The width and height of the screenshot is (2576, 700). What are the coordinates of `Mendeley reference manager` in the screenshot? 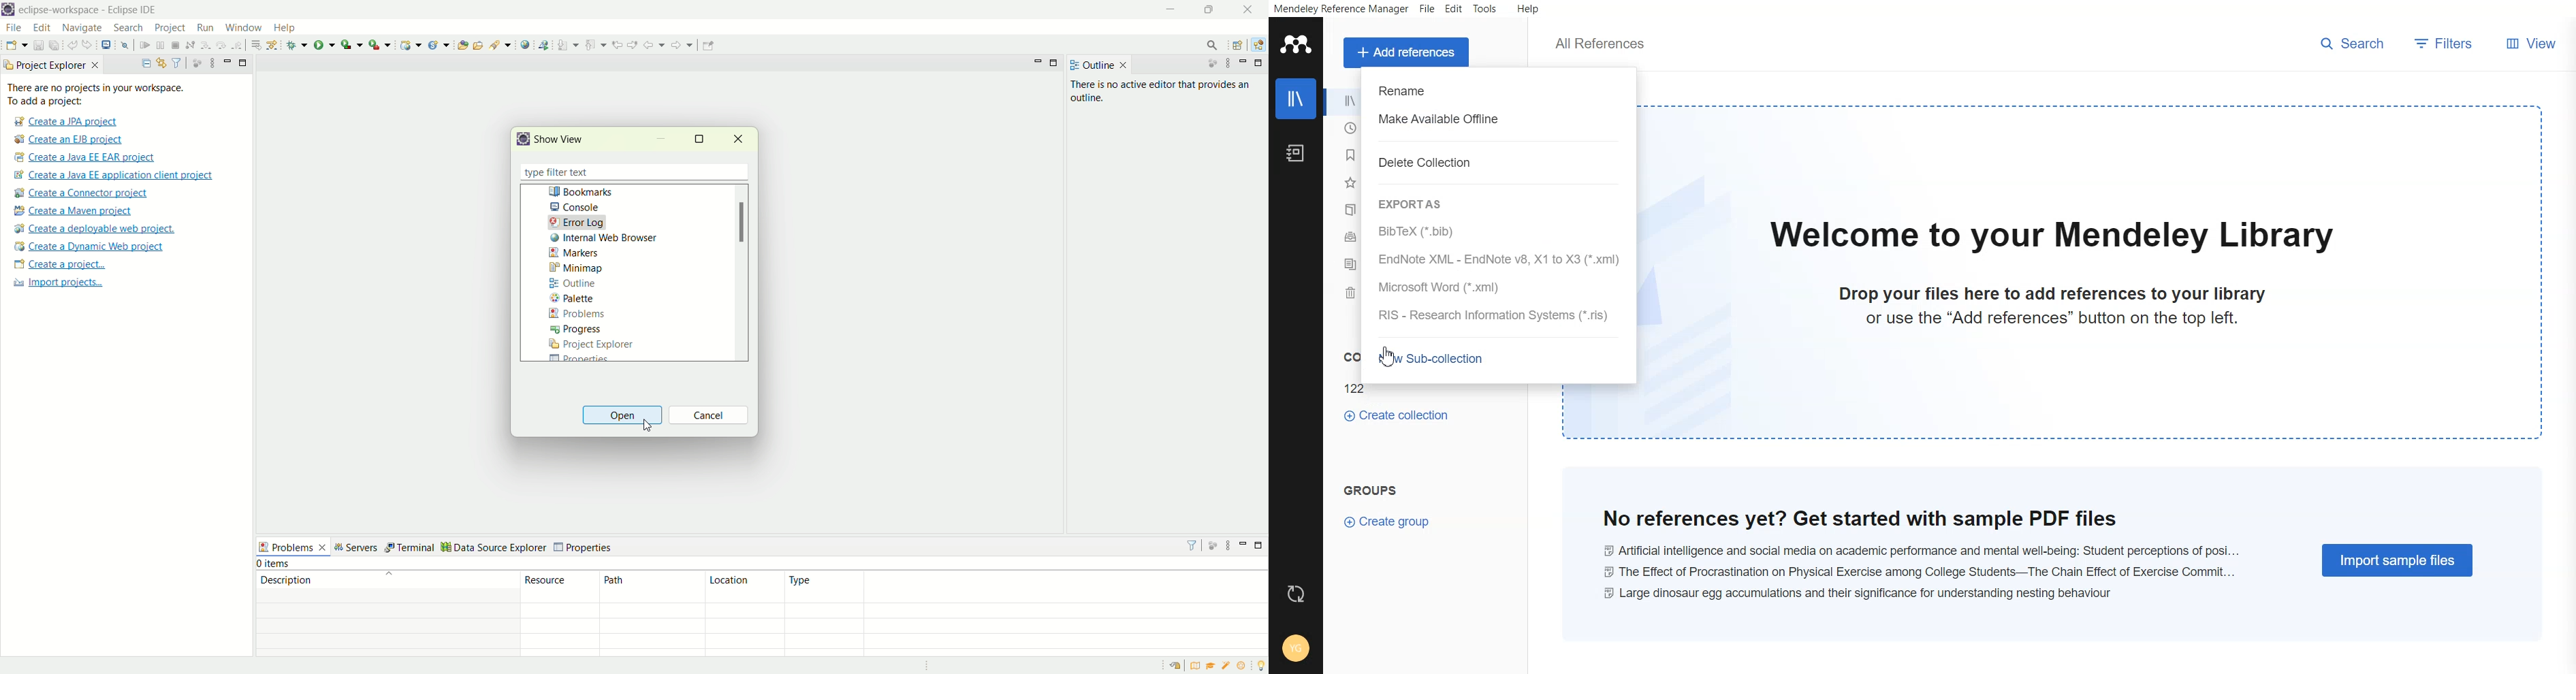 It's located at (1343, 10).